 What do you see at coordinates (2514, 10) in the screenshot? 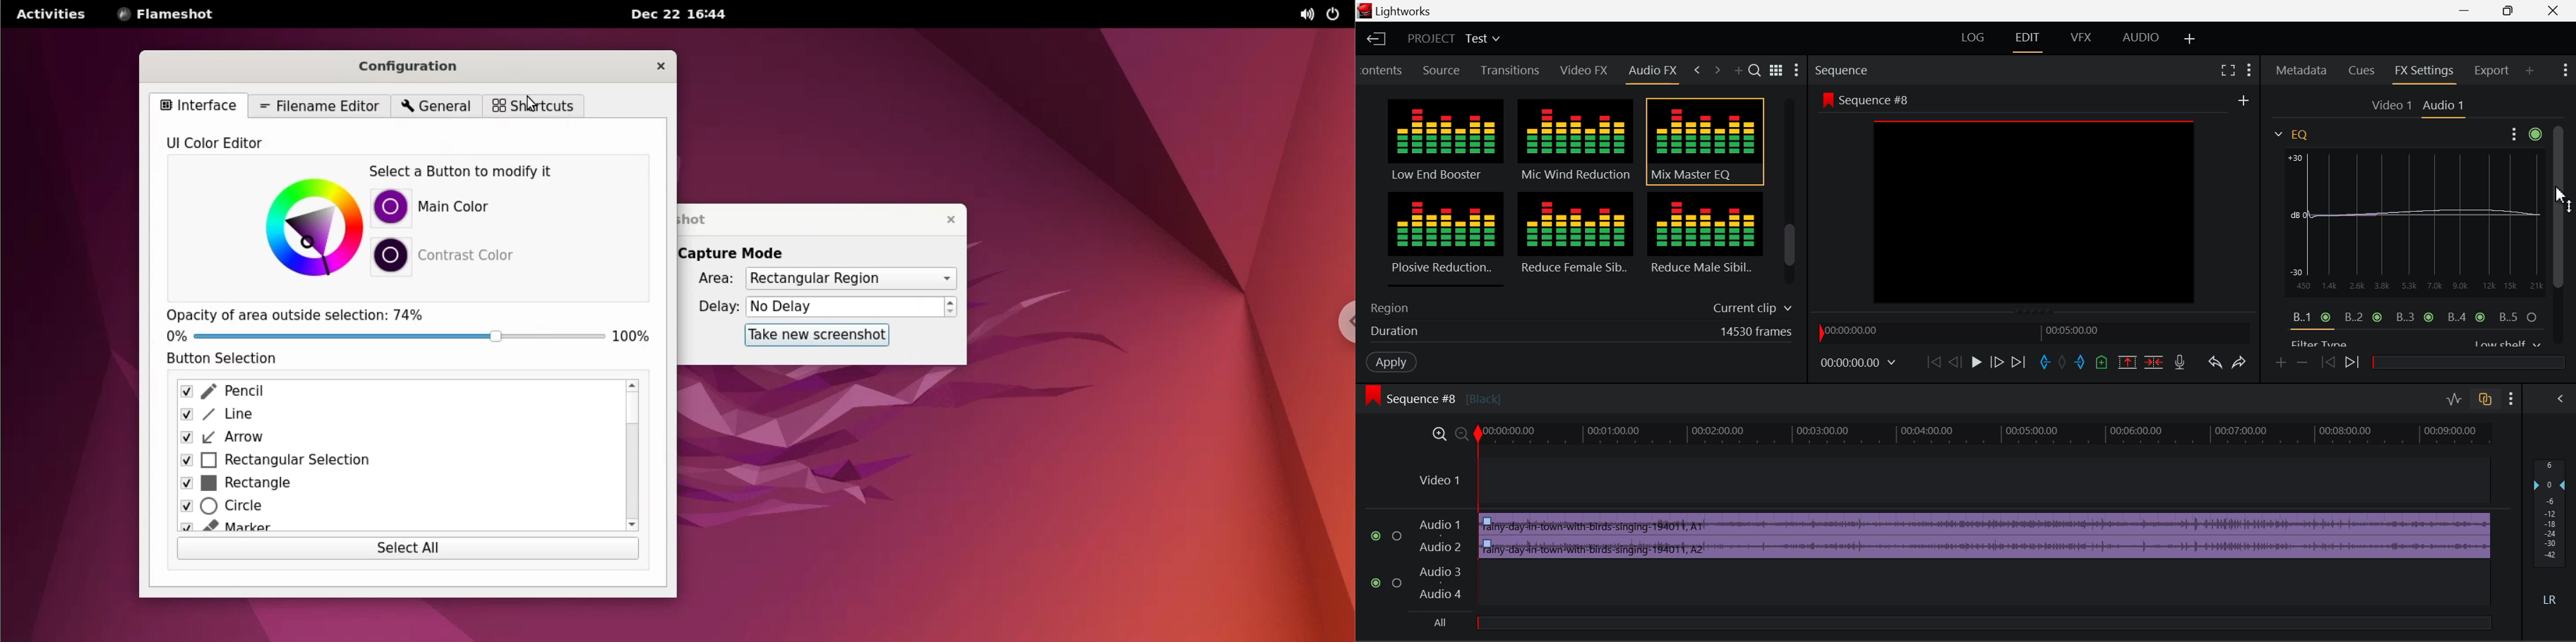
I see `Minimize` at bounding box center [2514, 10].